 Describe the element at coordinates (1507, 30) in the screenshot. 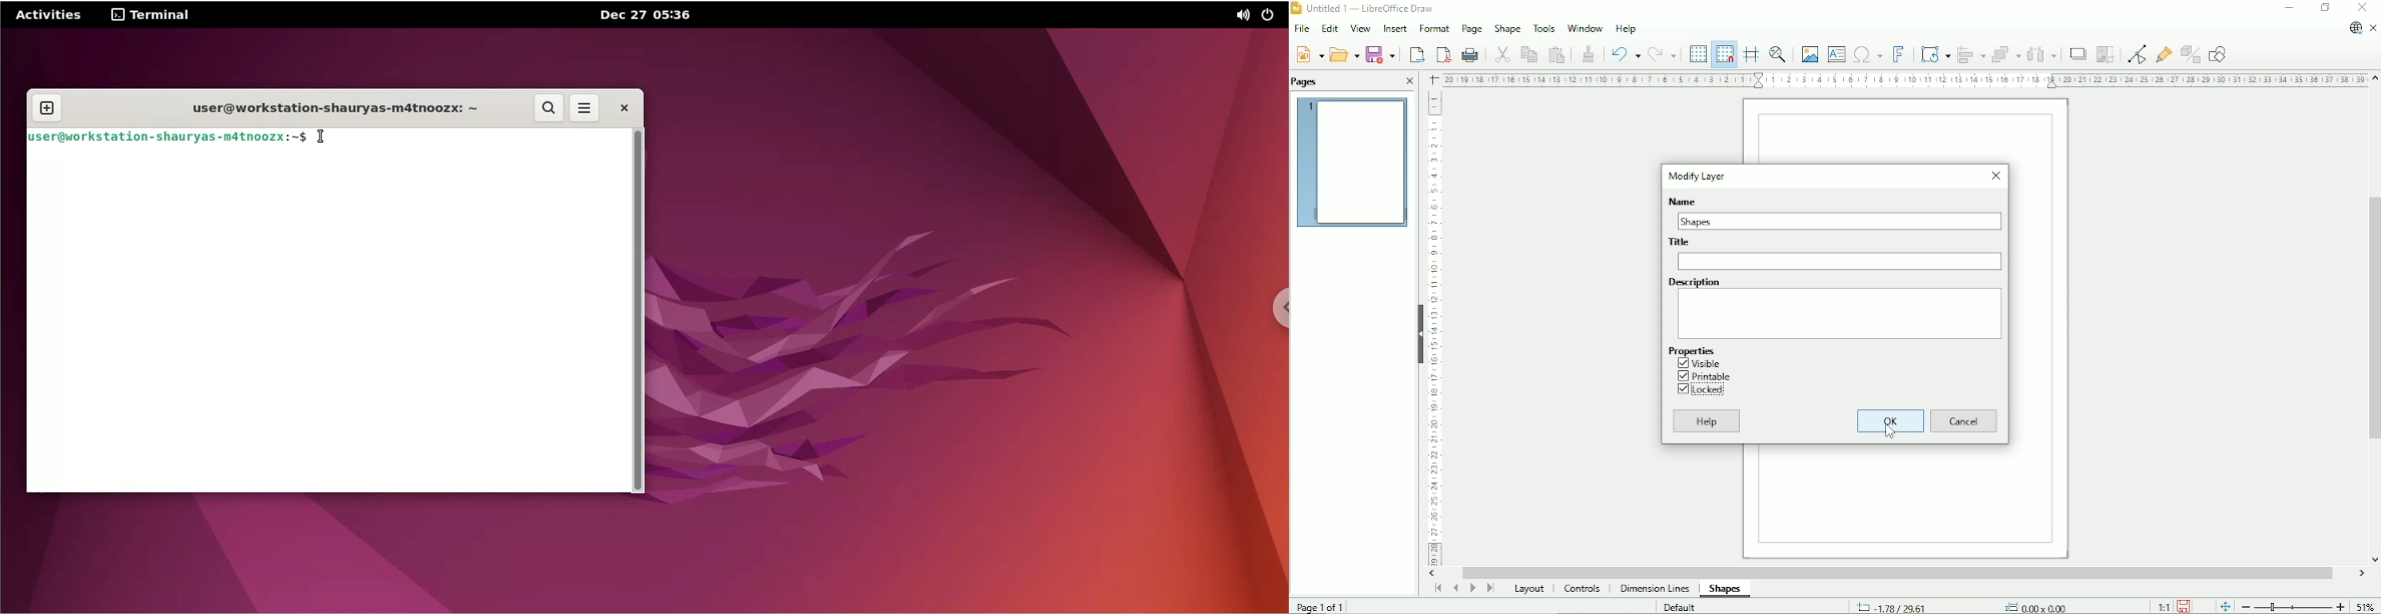

I see `Shape` at that location.